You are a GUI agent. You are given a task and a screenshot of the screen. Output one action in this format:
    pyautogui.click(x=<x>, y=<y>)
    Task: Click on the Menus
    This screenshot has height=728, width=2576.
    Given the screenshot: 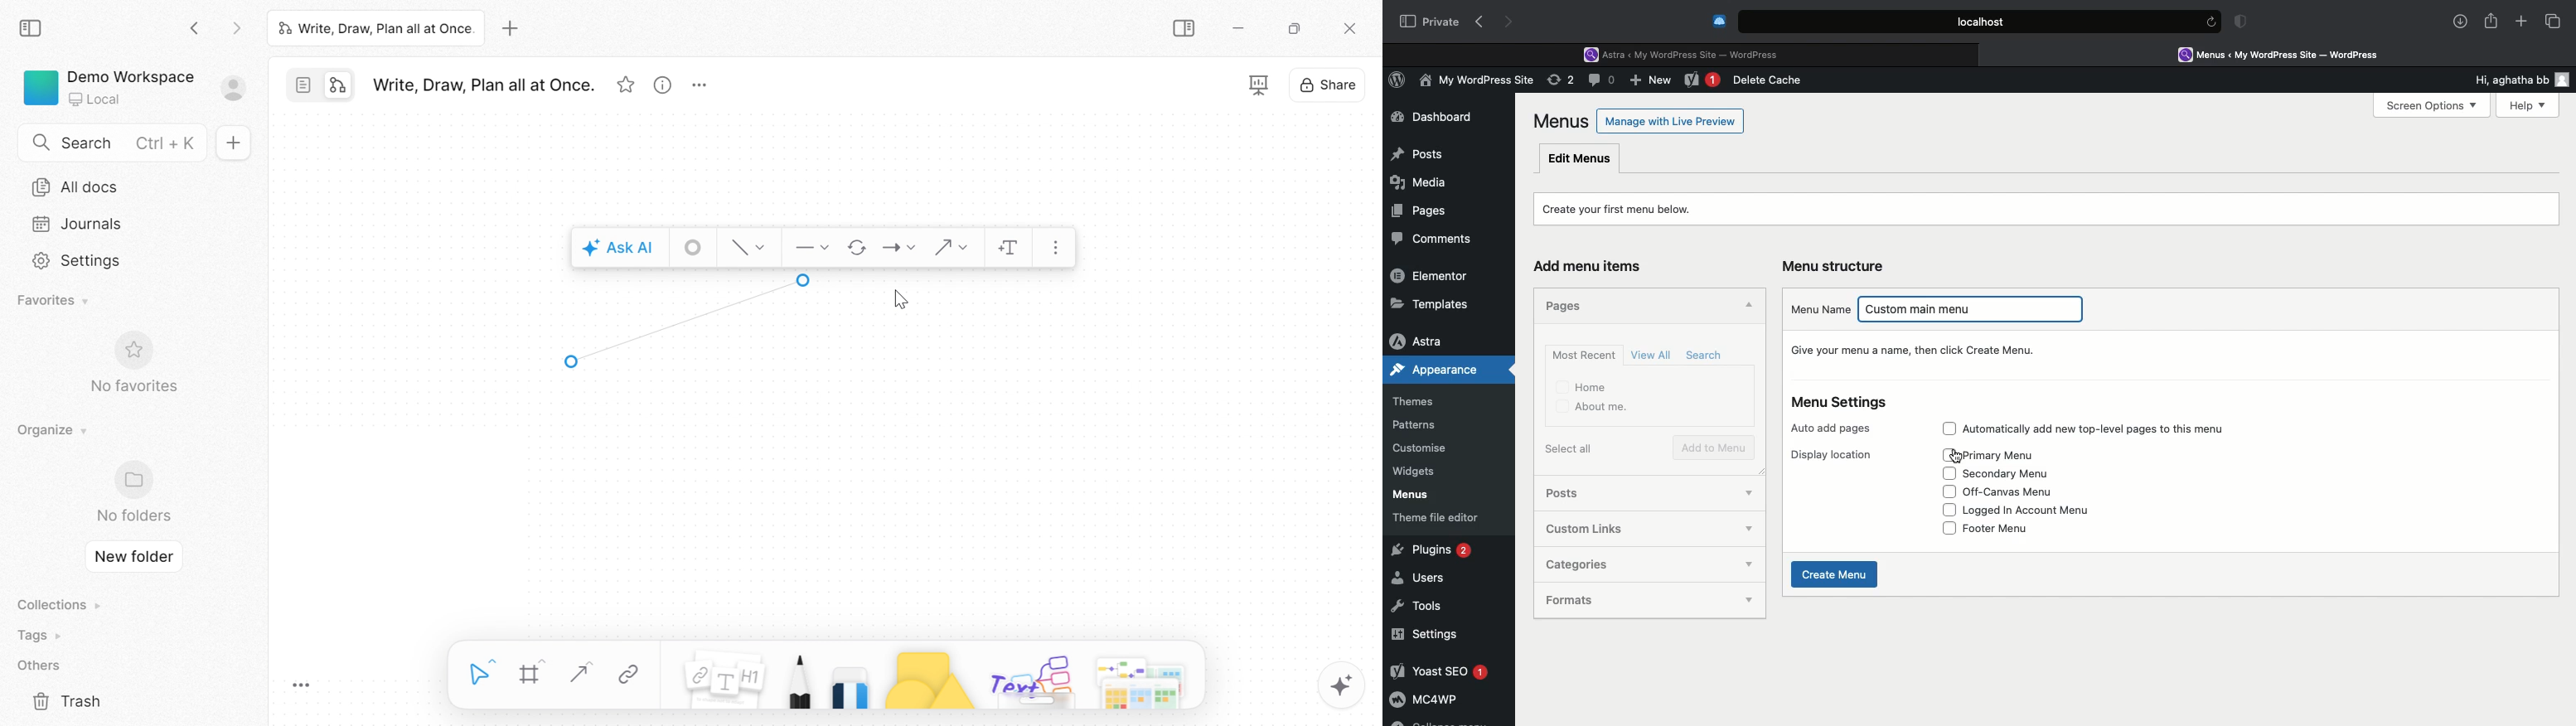 What is the action you would take?
    pyautogui.click(x=1408, y=495)
    